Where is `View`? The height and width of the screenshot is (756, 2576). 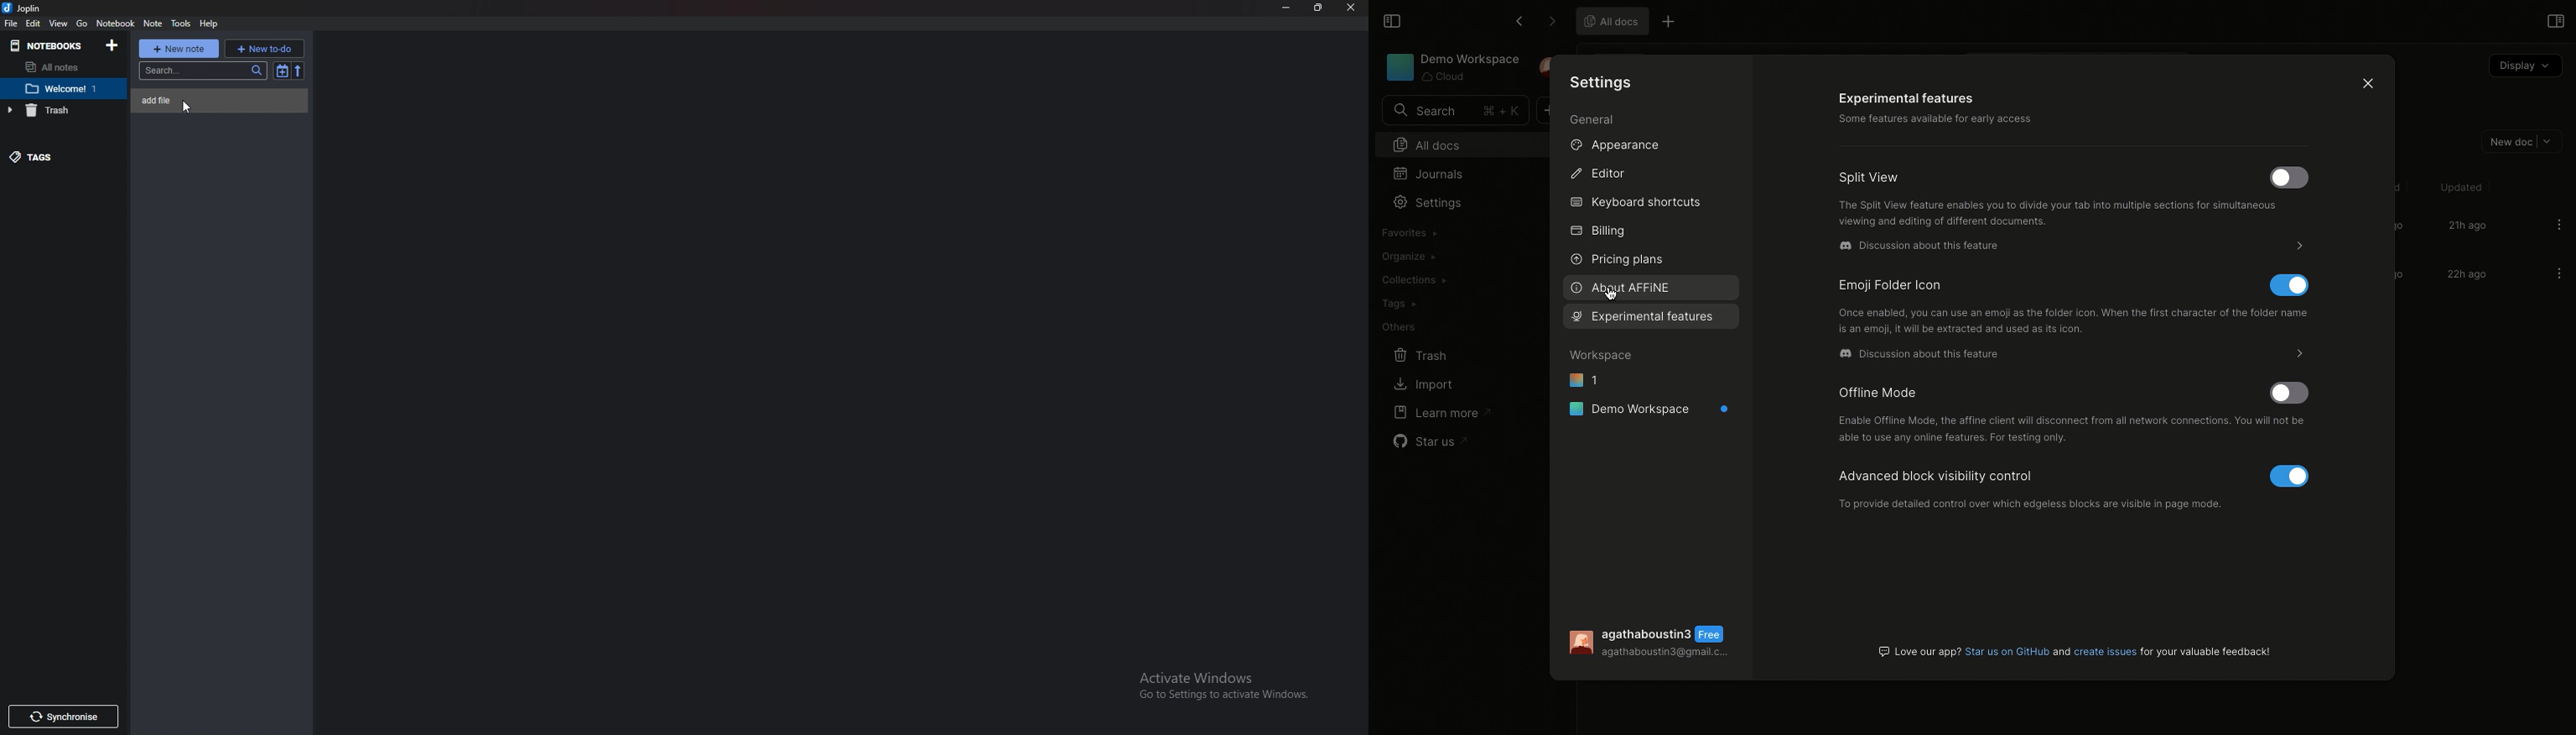
View is located at coordinates (60, 23).